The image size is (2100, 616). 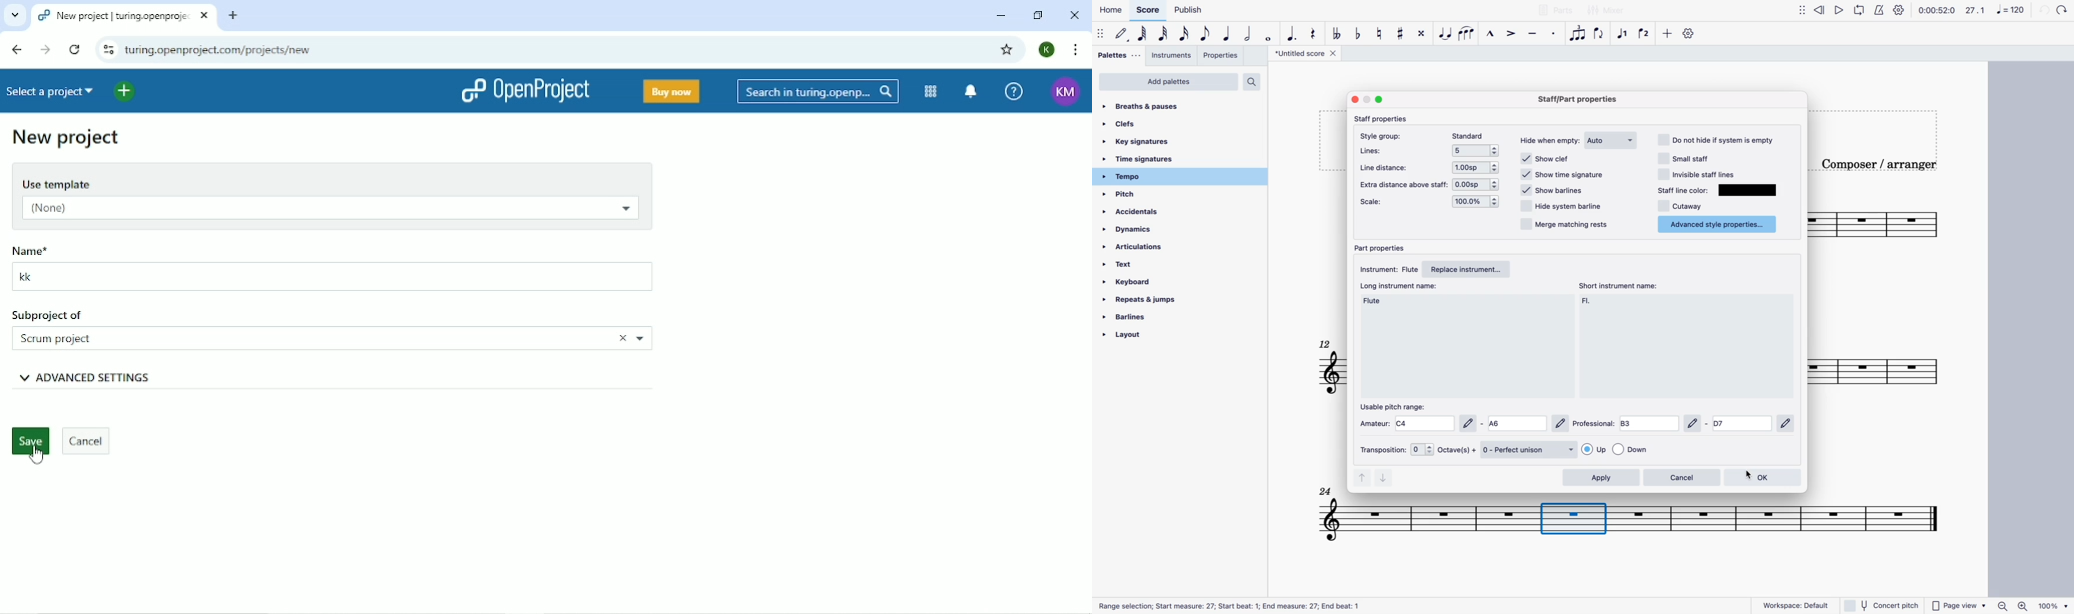 What do you see at coordinates (816, 91) in the screenshot?
I see `Search in turing.openproject` at bounding box center [816, 91].